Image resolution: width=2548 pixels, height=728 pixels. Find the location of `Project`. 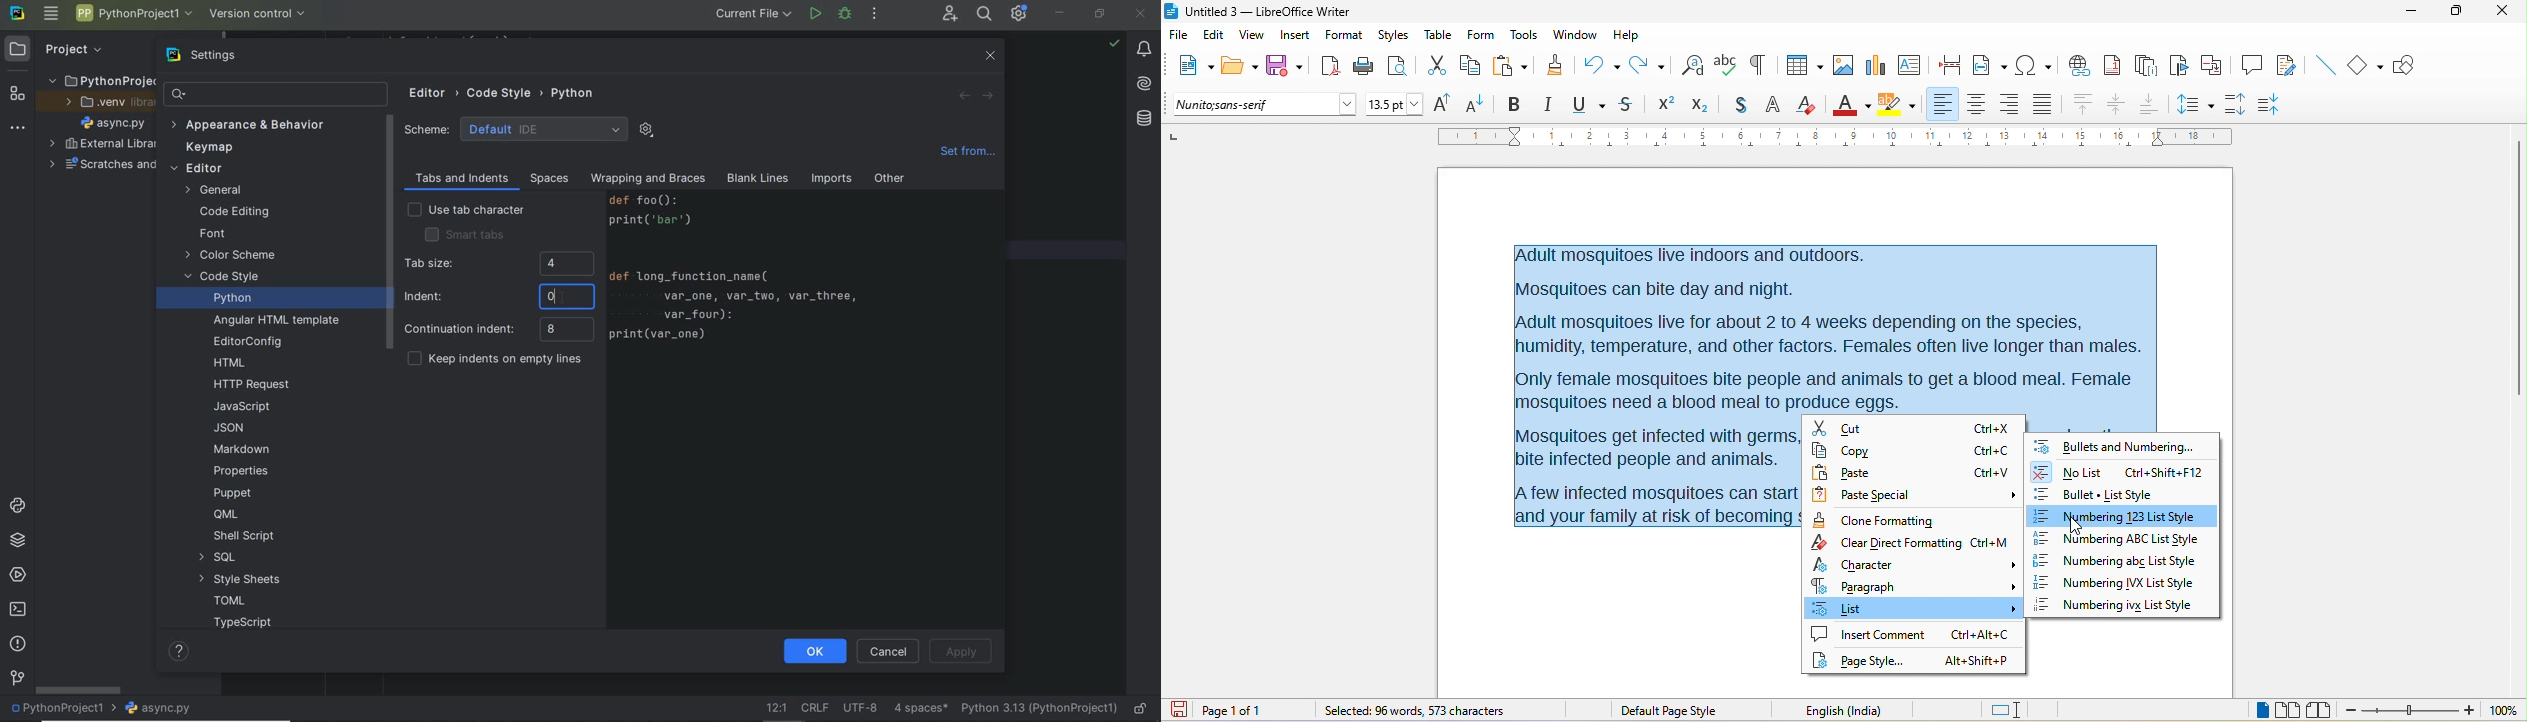

Project is located at coordinates (62, 50).